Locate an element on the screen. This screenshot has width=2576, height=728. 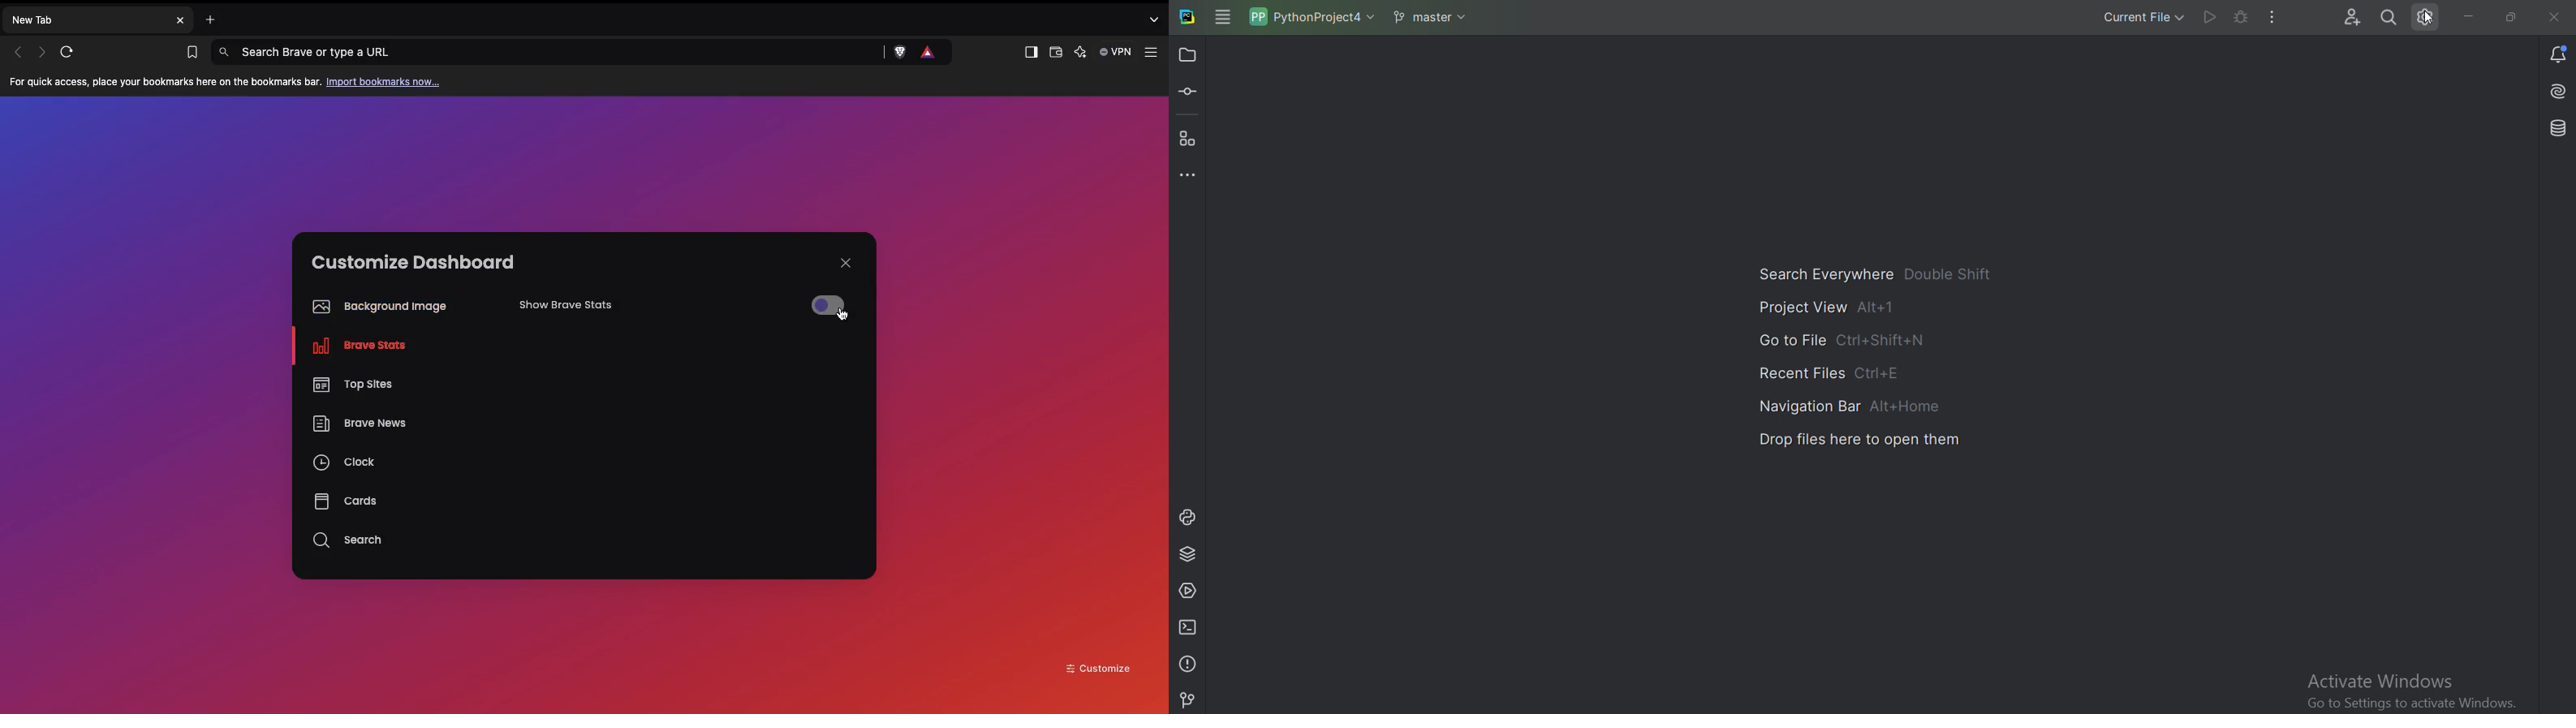
Search tabs is located at coordinates (1157, 19).